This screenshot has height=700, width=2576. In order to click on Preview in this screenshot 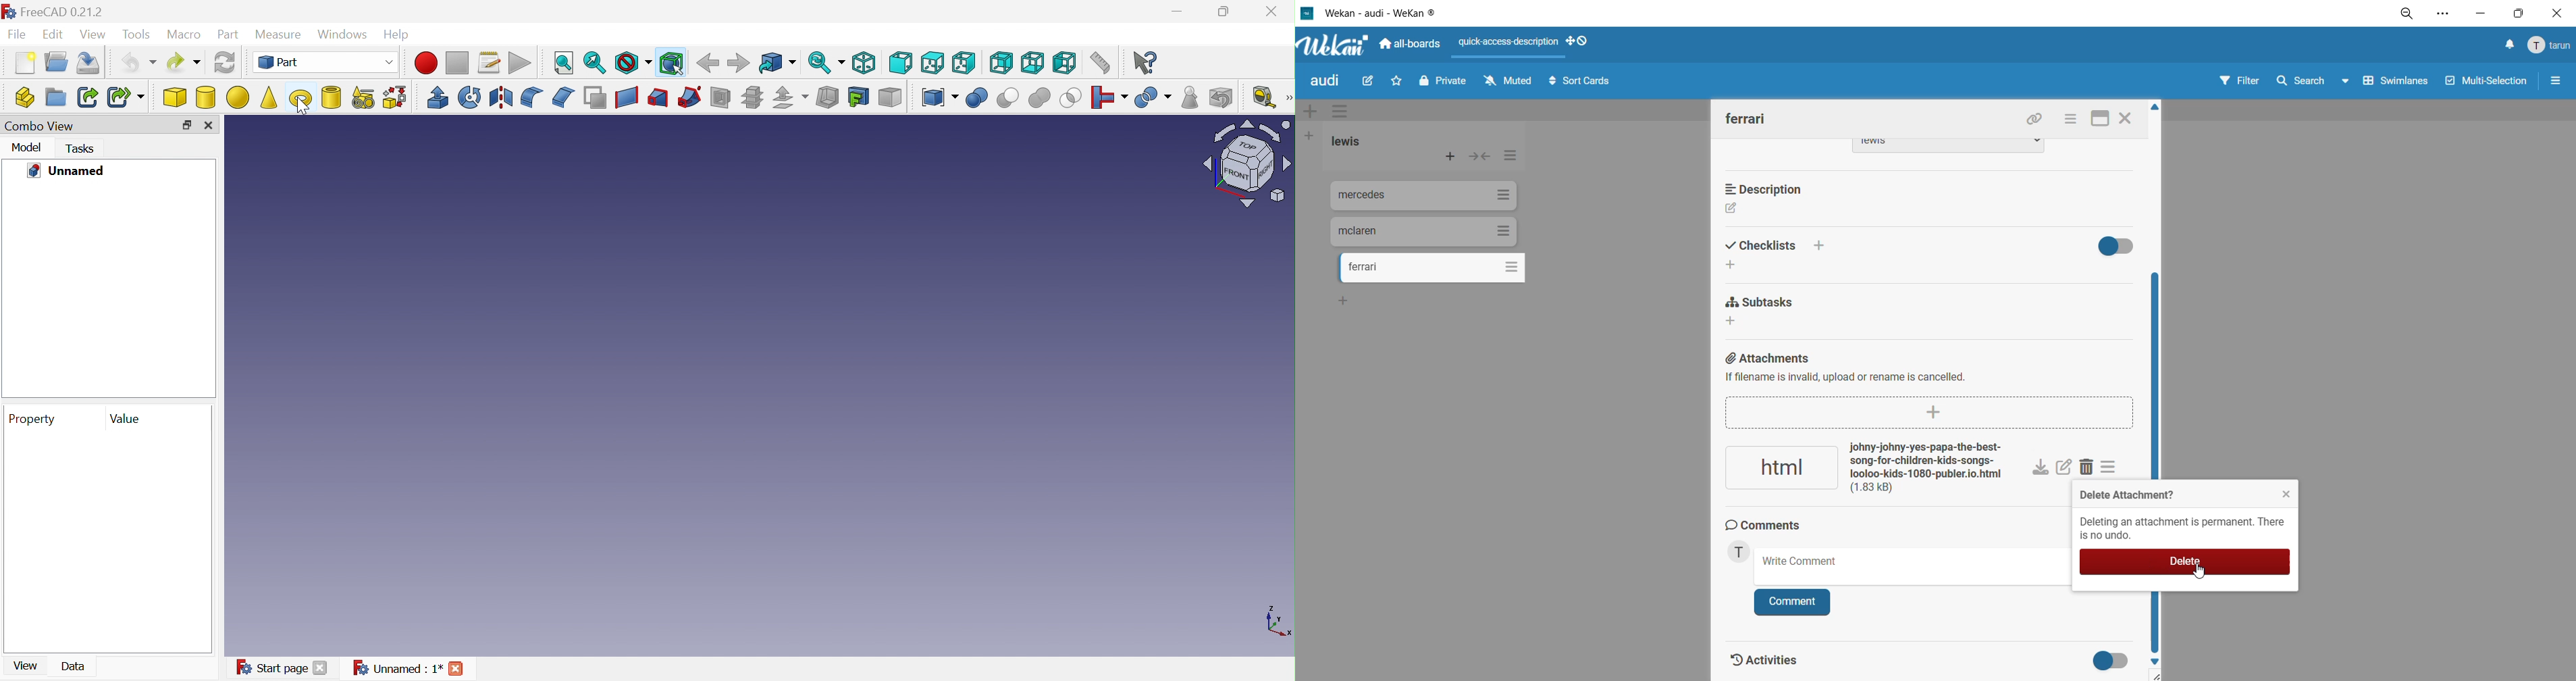, I will do `click(107, 541)`.